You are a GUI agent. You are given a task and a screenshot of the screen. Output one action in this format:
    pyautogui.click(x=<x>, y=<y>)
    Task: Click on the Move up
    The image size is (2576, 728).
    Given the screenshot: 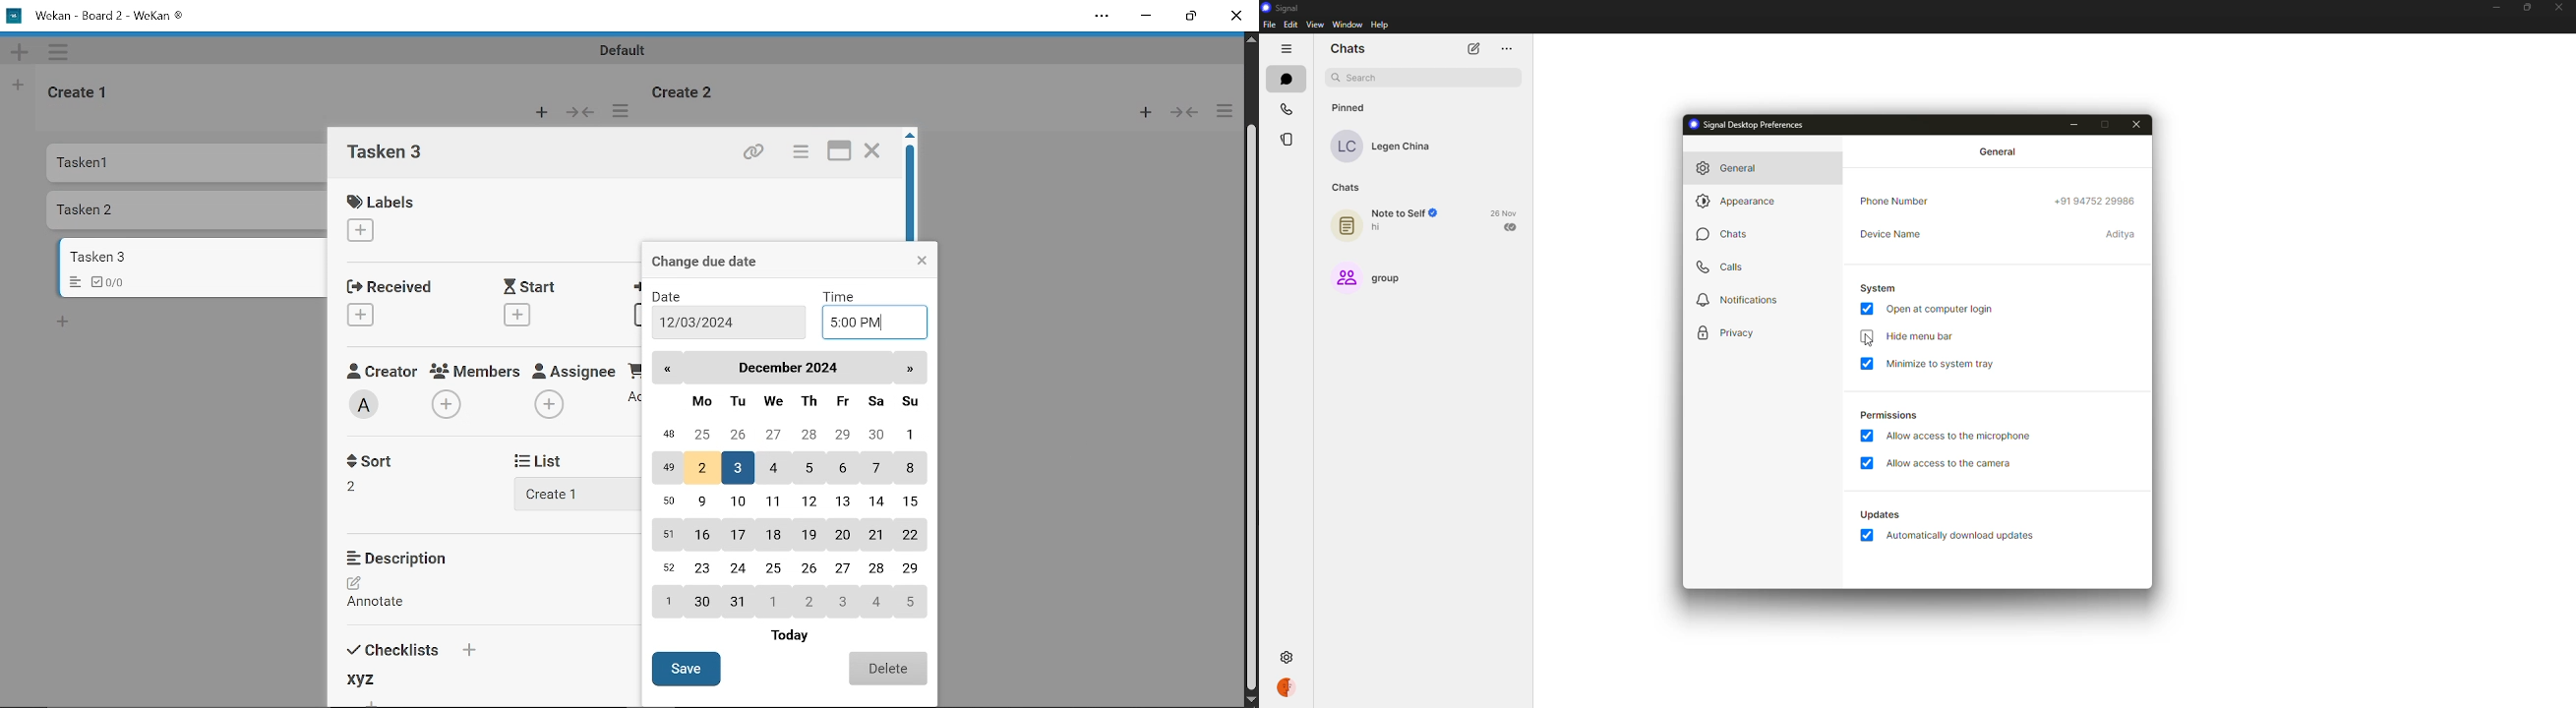 What is the action you would take?
    pyautogui.click(x=1251, y=39)
    